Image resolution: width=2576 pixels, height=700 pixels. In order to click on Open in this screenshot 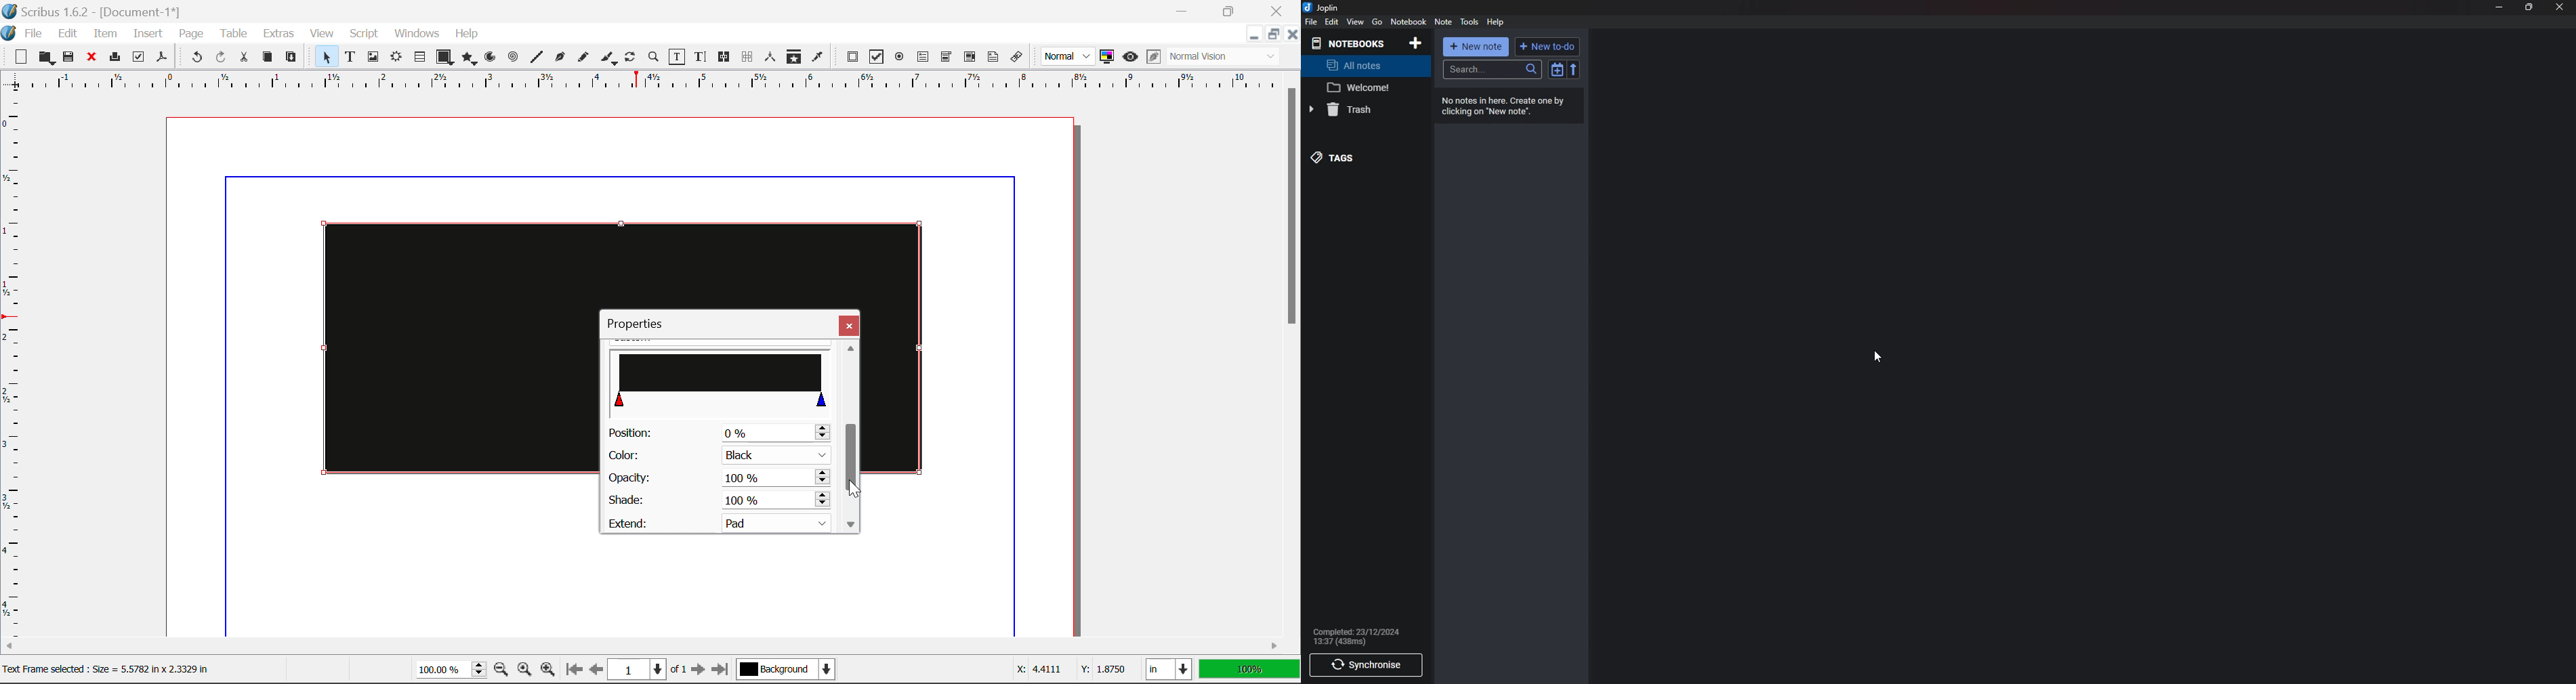, I will do `click(48, 59)`.